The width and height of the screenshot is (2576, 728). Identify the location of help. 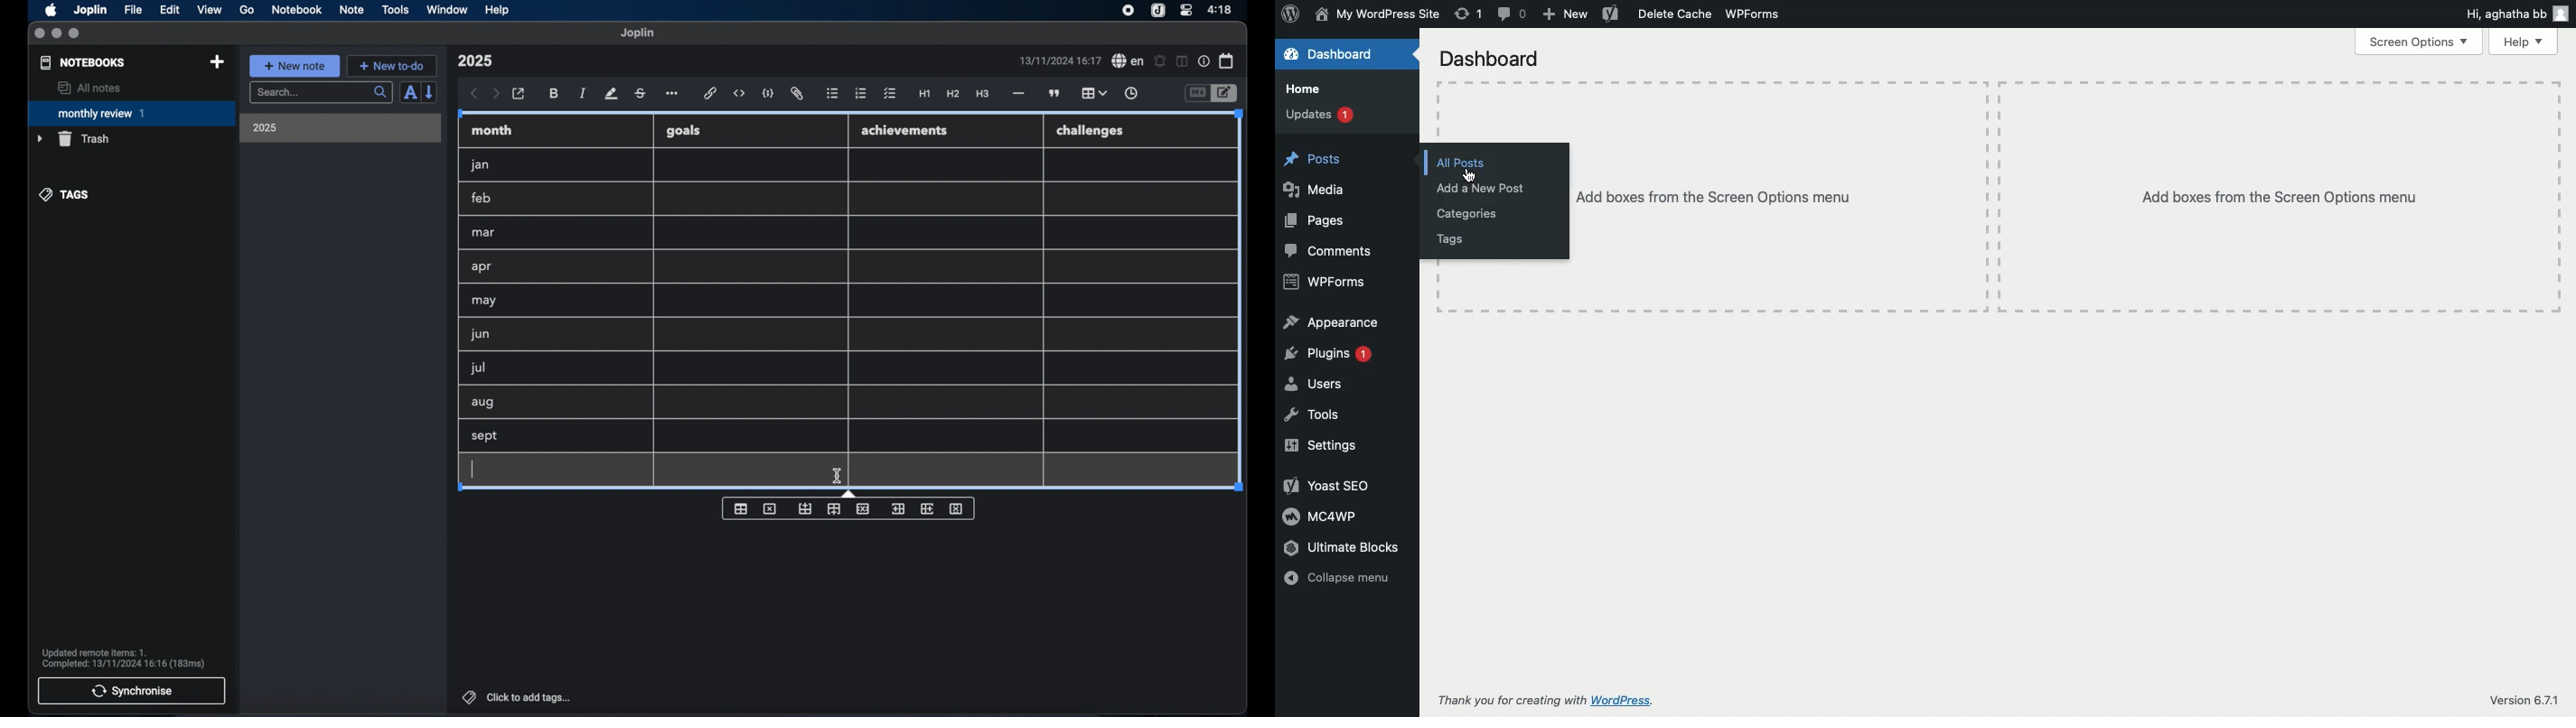
(498, 10).